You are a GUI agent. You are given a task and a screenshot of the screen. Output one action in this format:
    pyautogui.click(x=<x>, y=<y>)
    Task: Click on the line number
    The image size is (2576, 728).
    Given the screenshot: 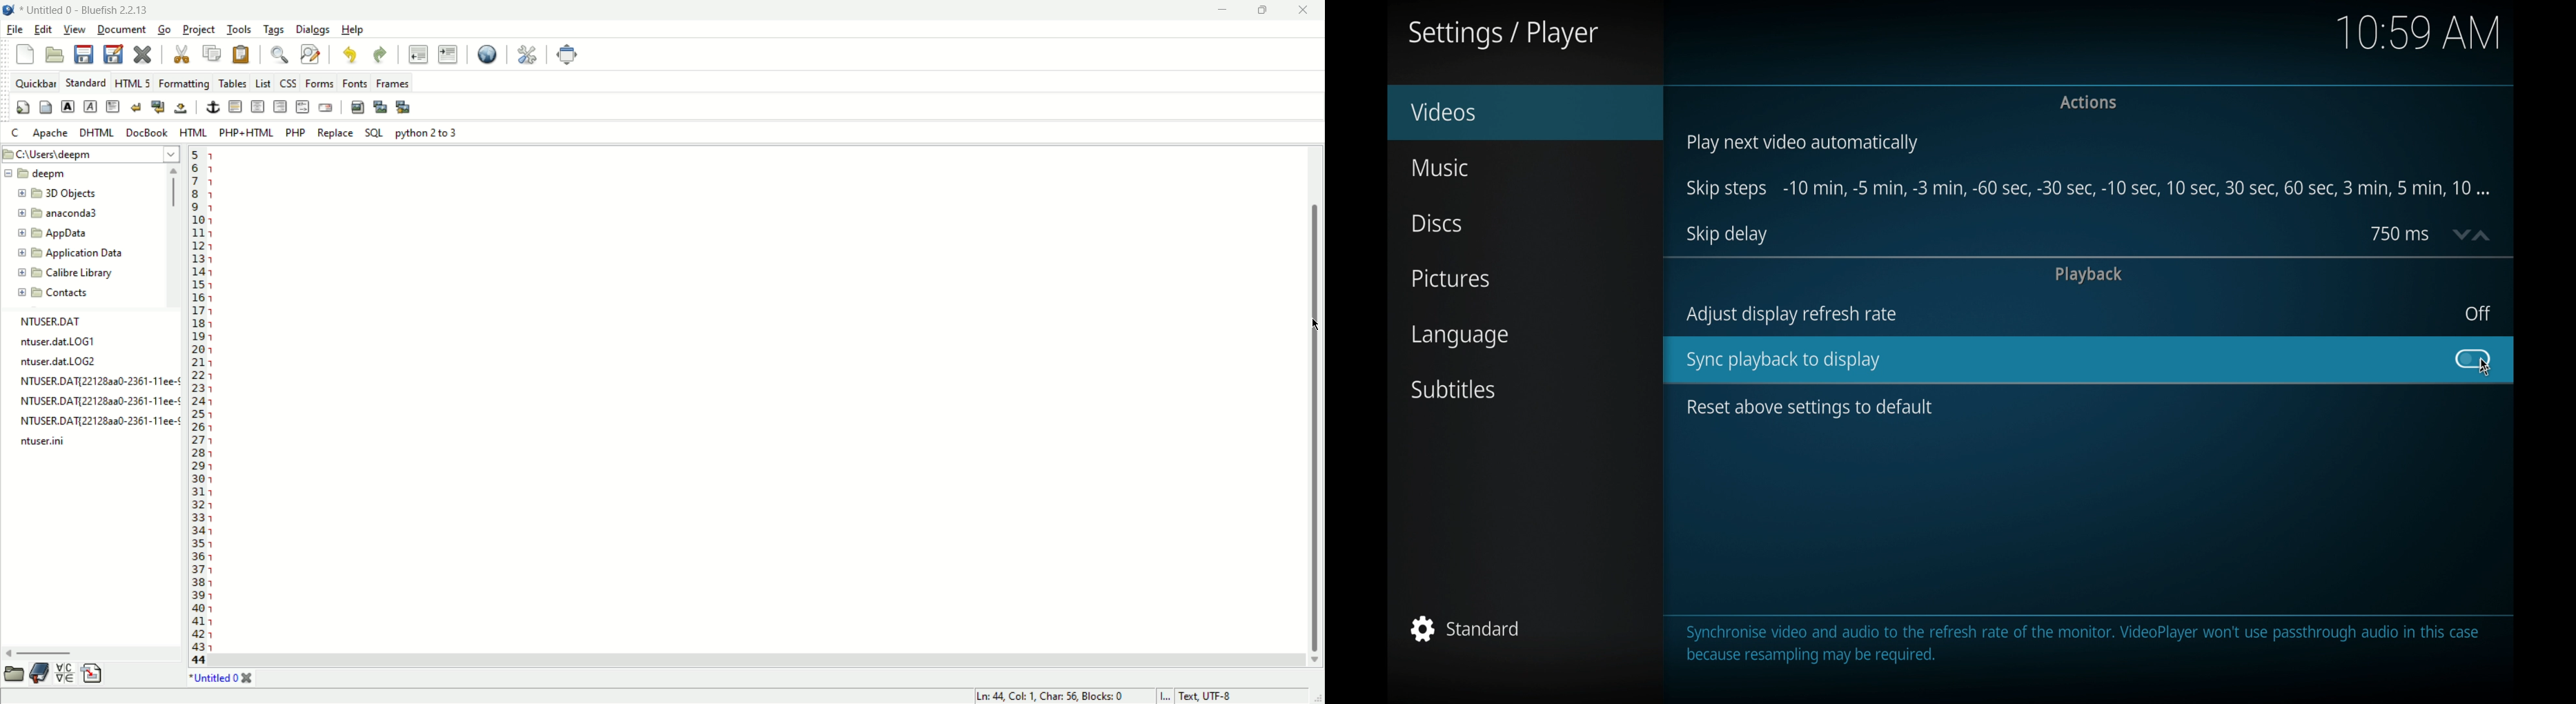 What is the action you would take?
    pyautogui.click(x=197, y=407)
    